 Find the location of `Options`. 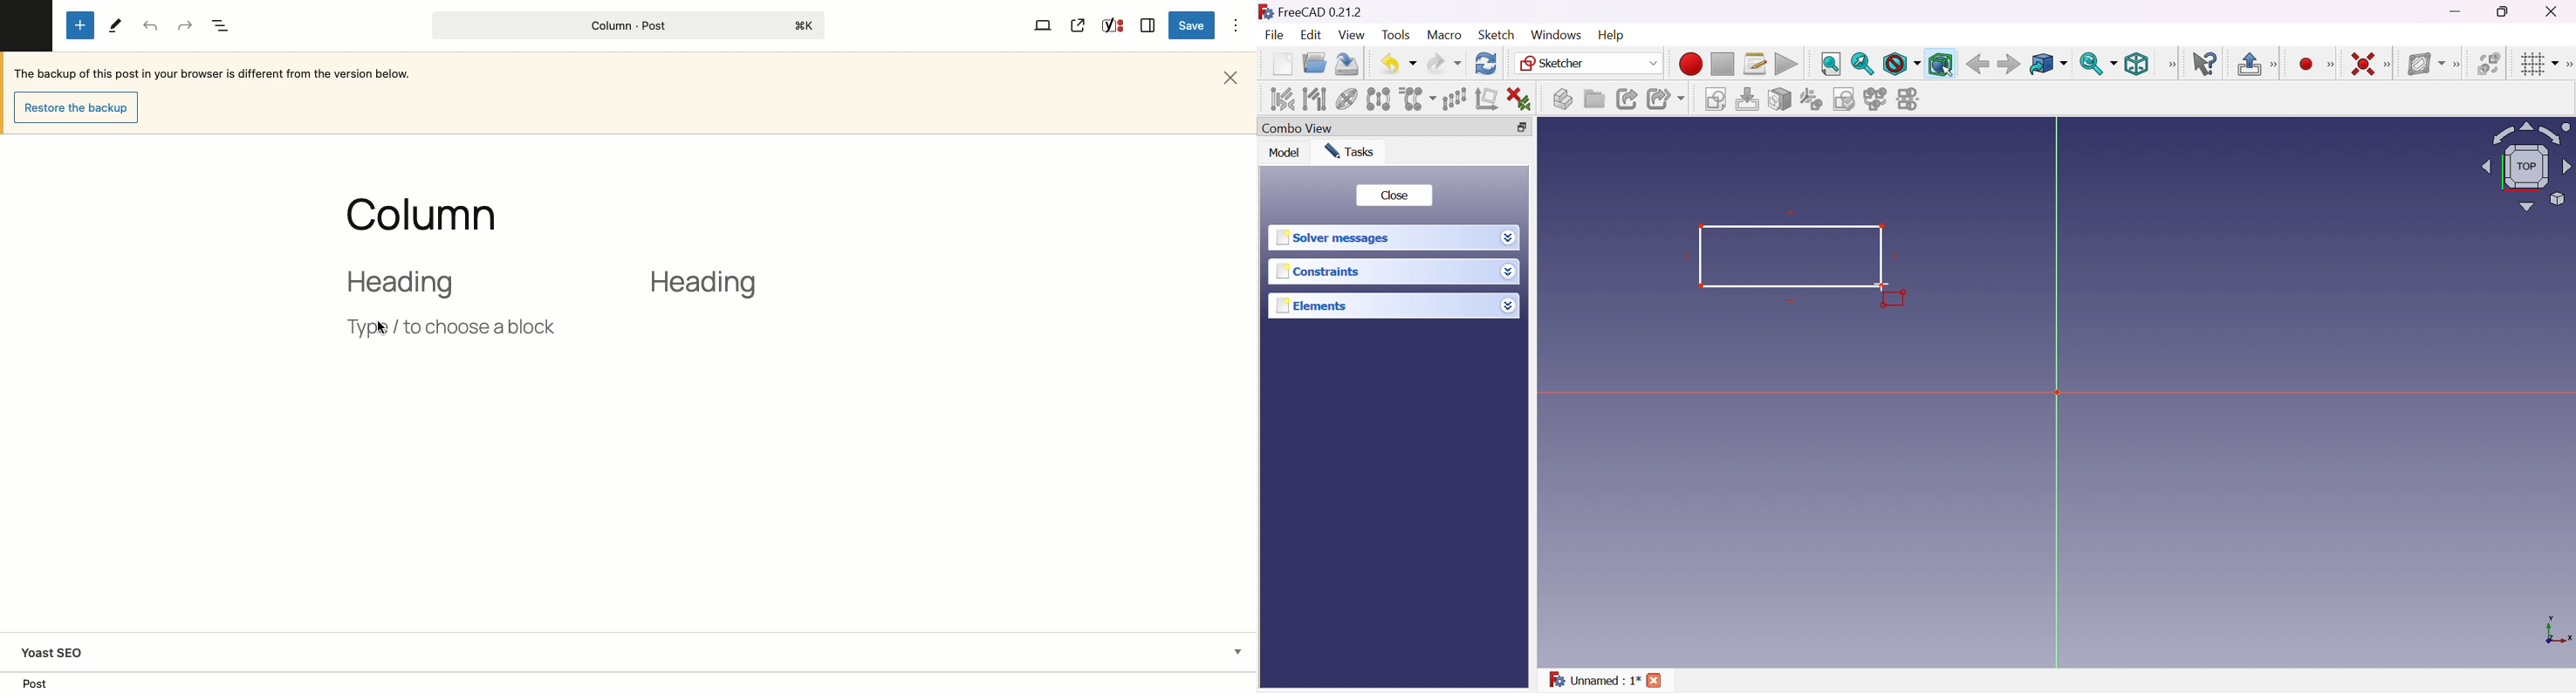

Options is located at coordinates (1237, 24).